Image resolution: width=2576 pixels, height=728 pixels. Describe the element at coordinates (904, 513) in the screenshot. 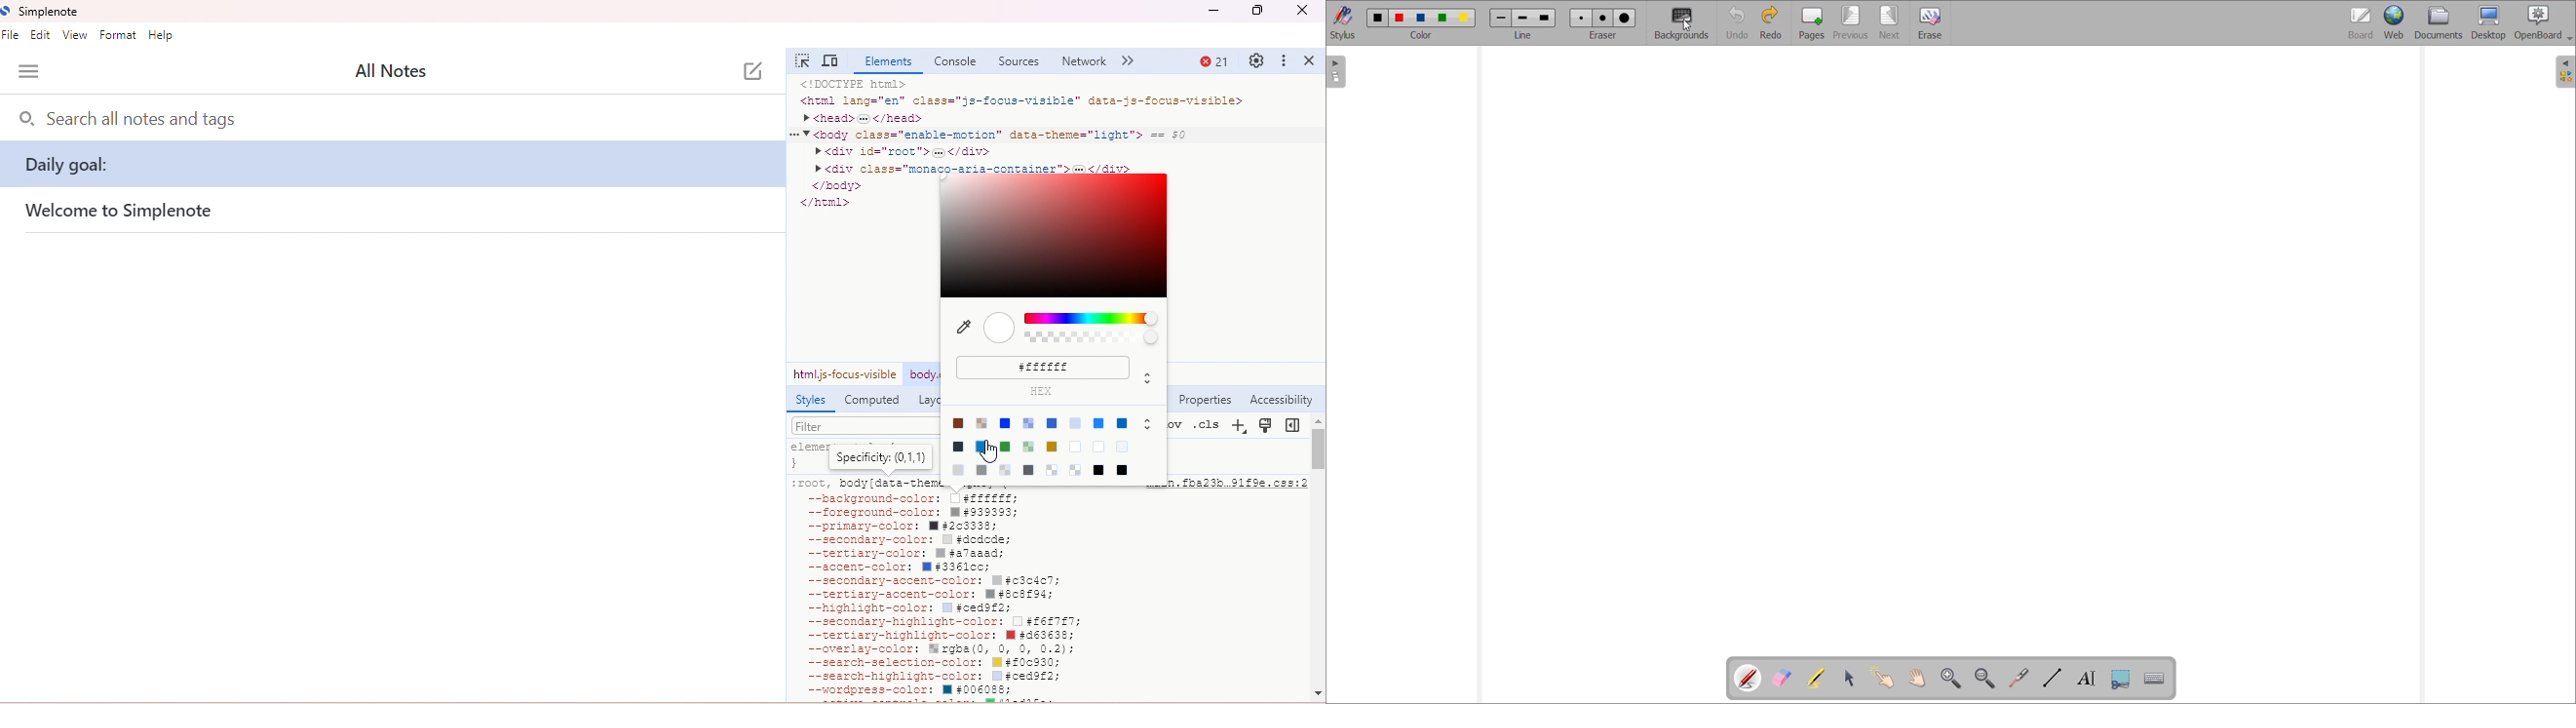

I see `foreground-color` at that location.